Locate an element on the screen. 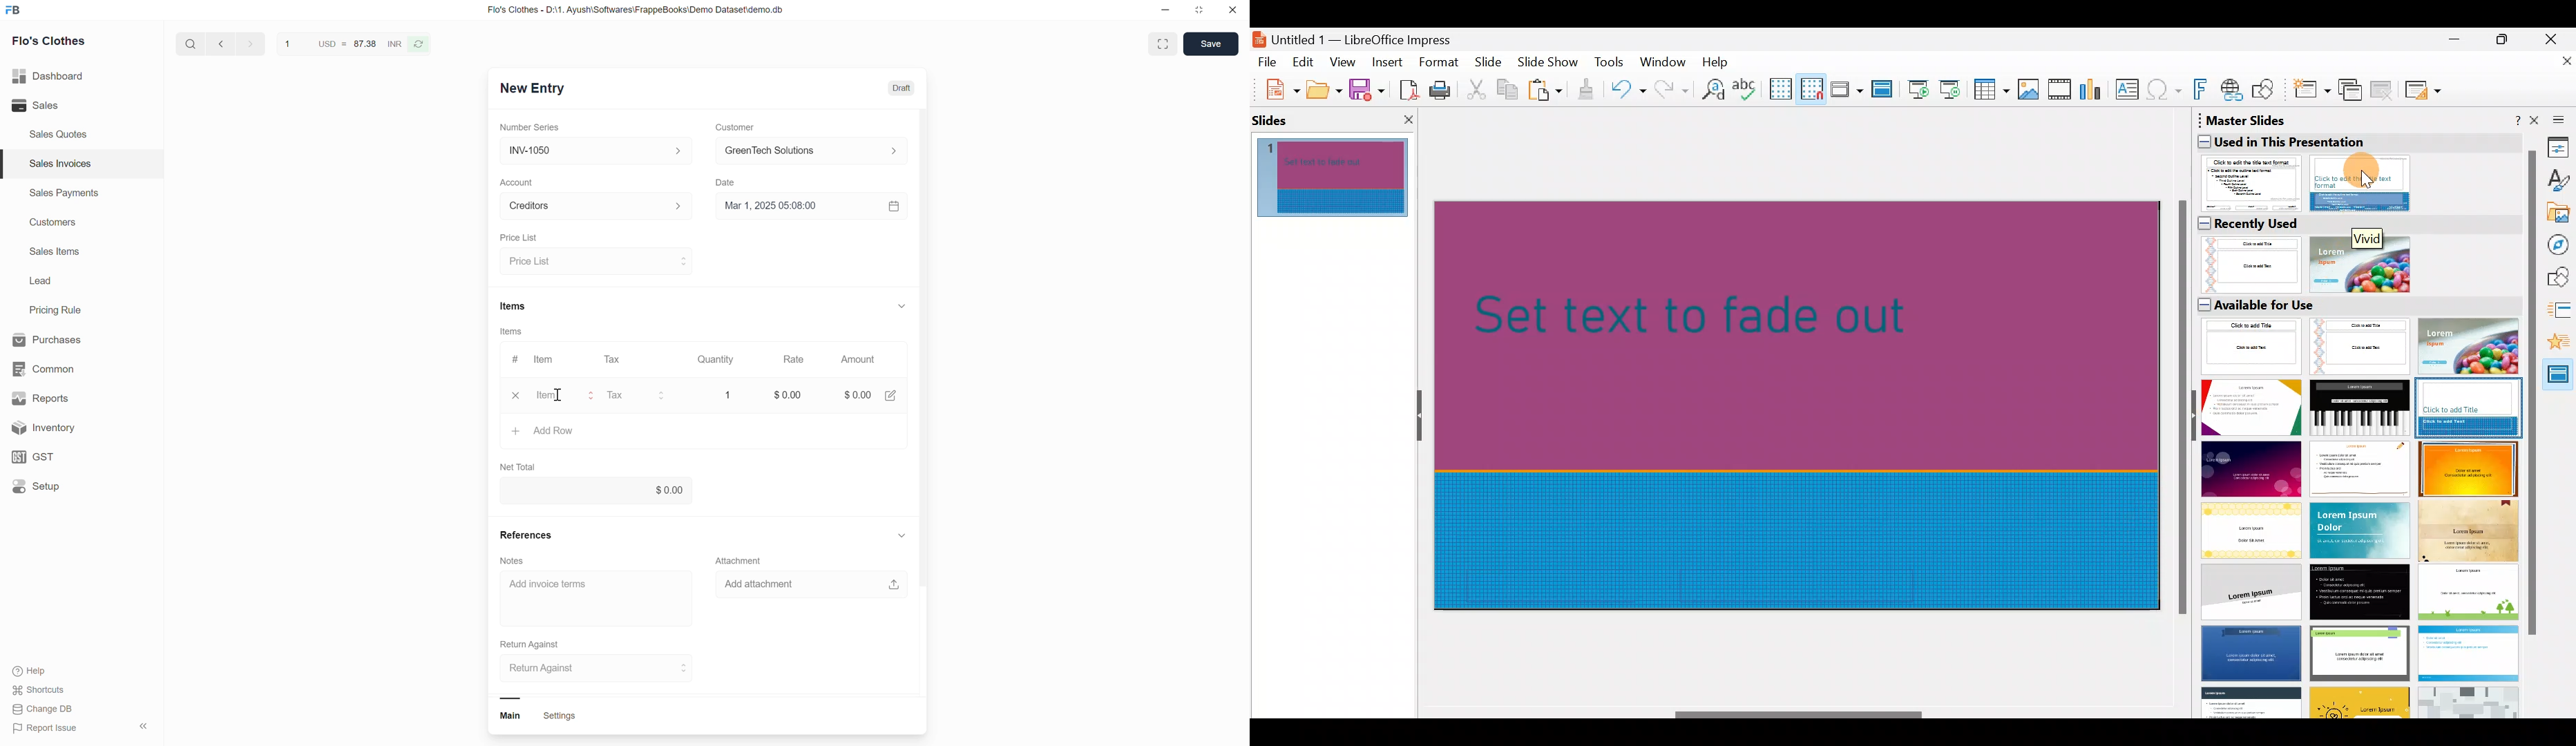 Image resolution: width=2576 pixels, height=756 pixels. Setup is located at coordinates (72, 490).